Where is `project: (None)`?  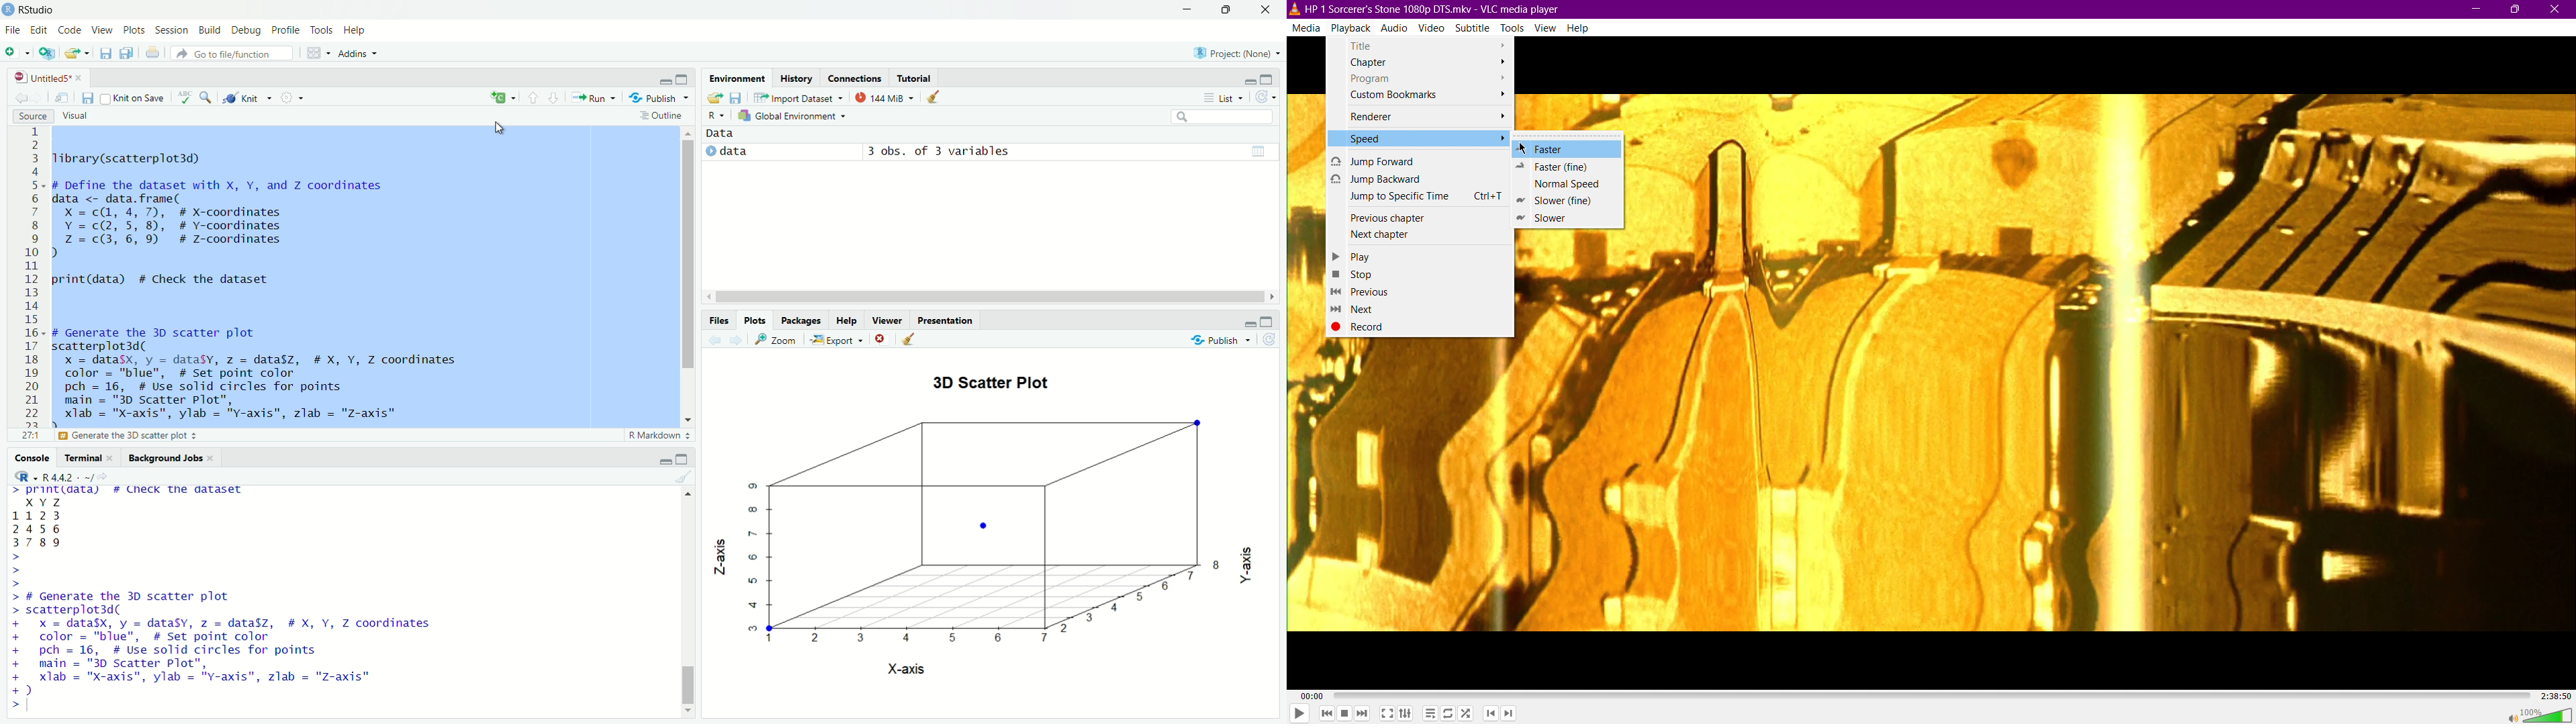 project: (None) is located at coordinates (1240, 53).